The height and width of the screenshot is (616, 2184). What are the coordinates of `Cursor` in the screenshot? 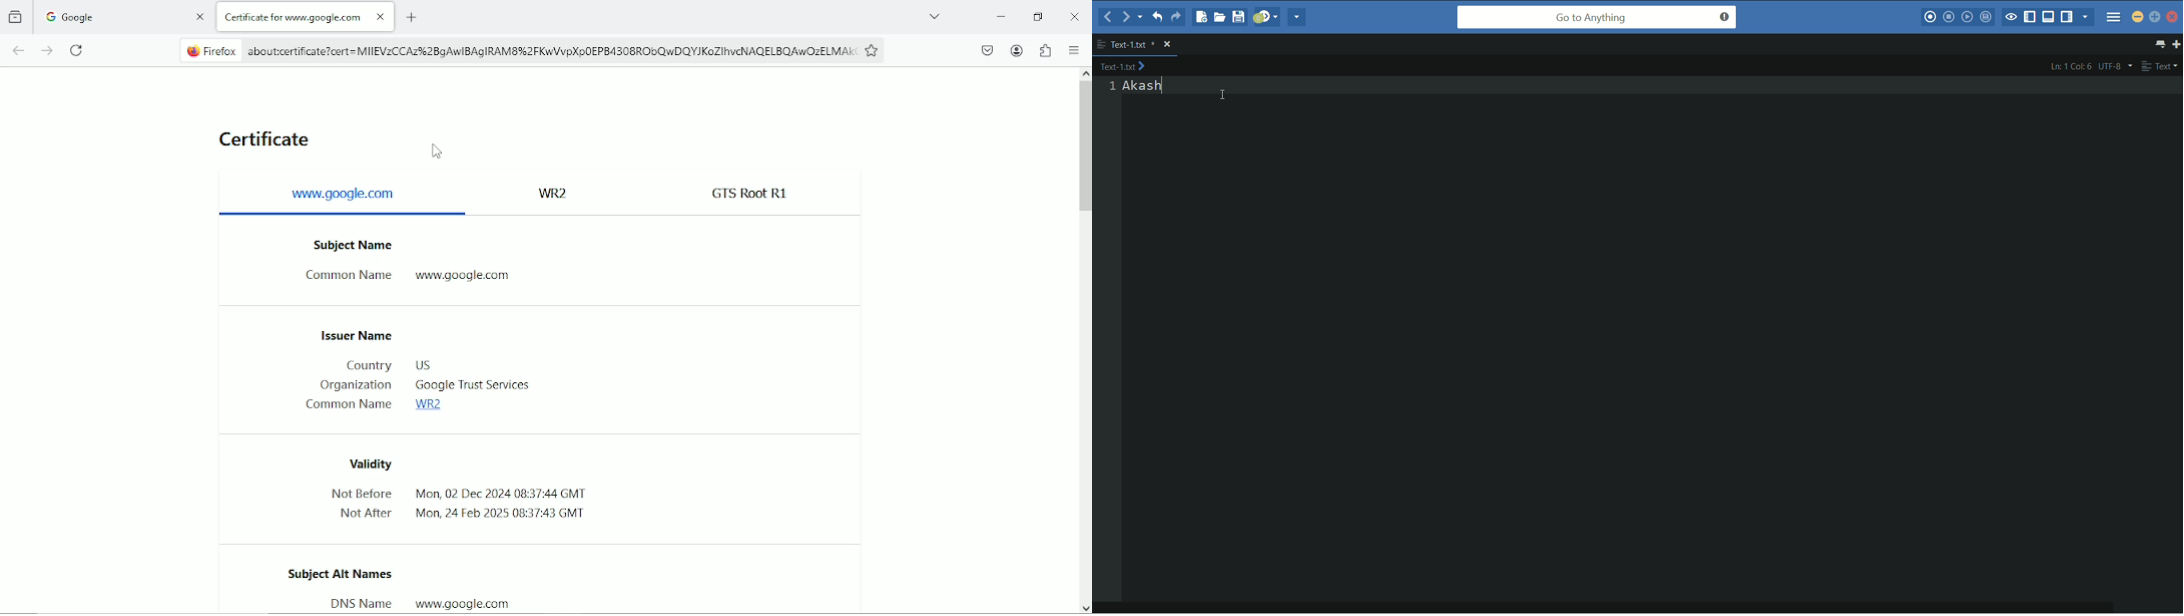 It's located at (440, 151).